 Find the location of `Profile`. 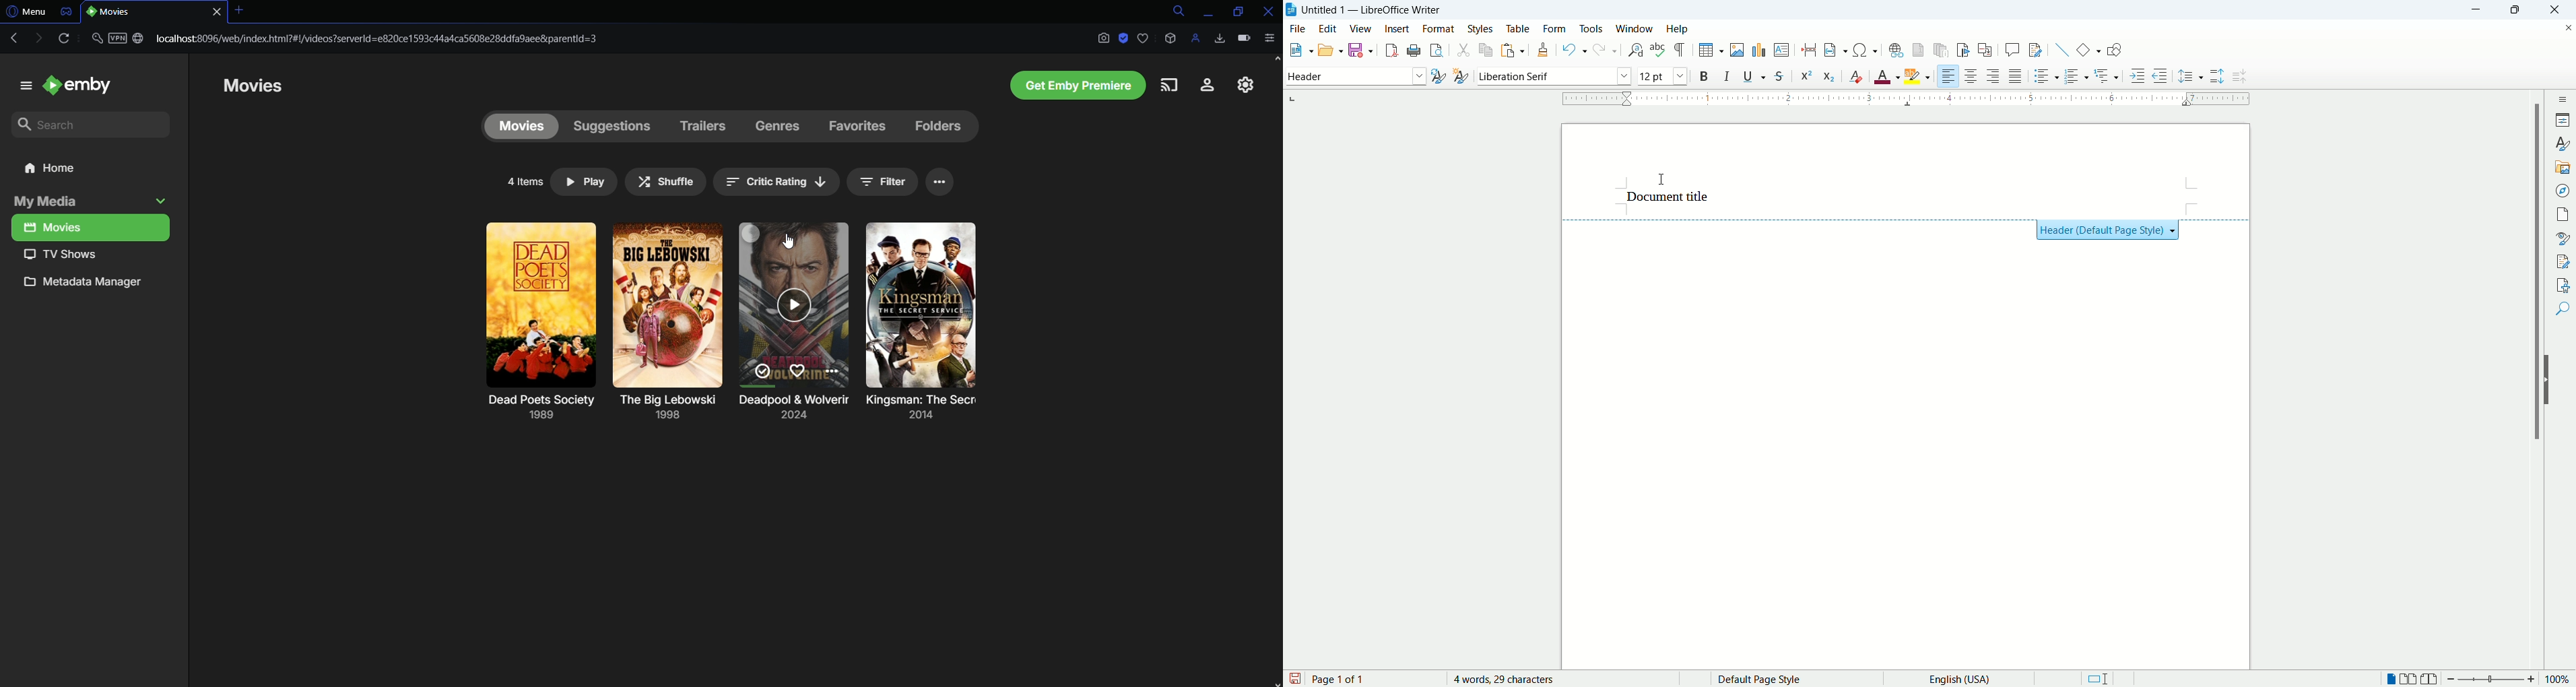

Profile is located at coordinates (1196, 39).